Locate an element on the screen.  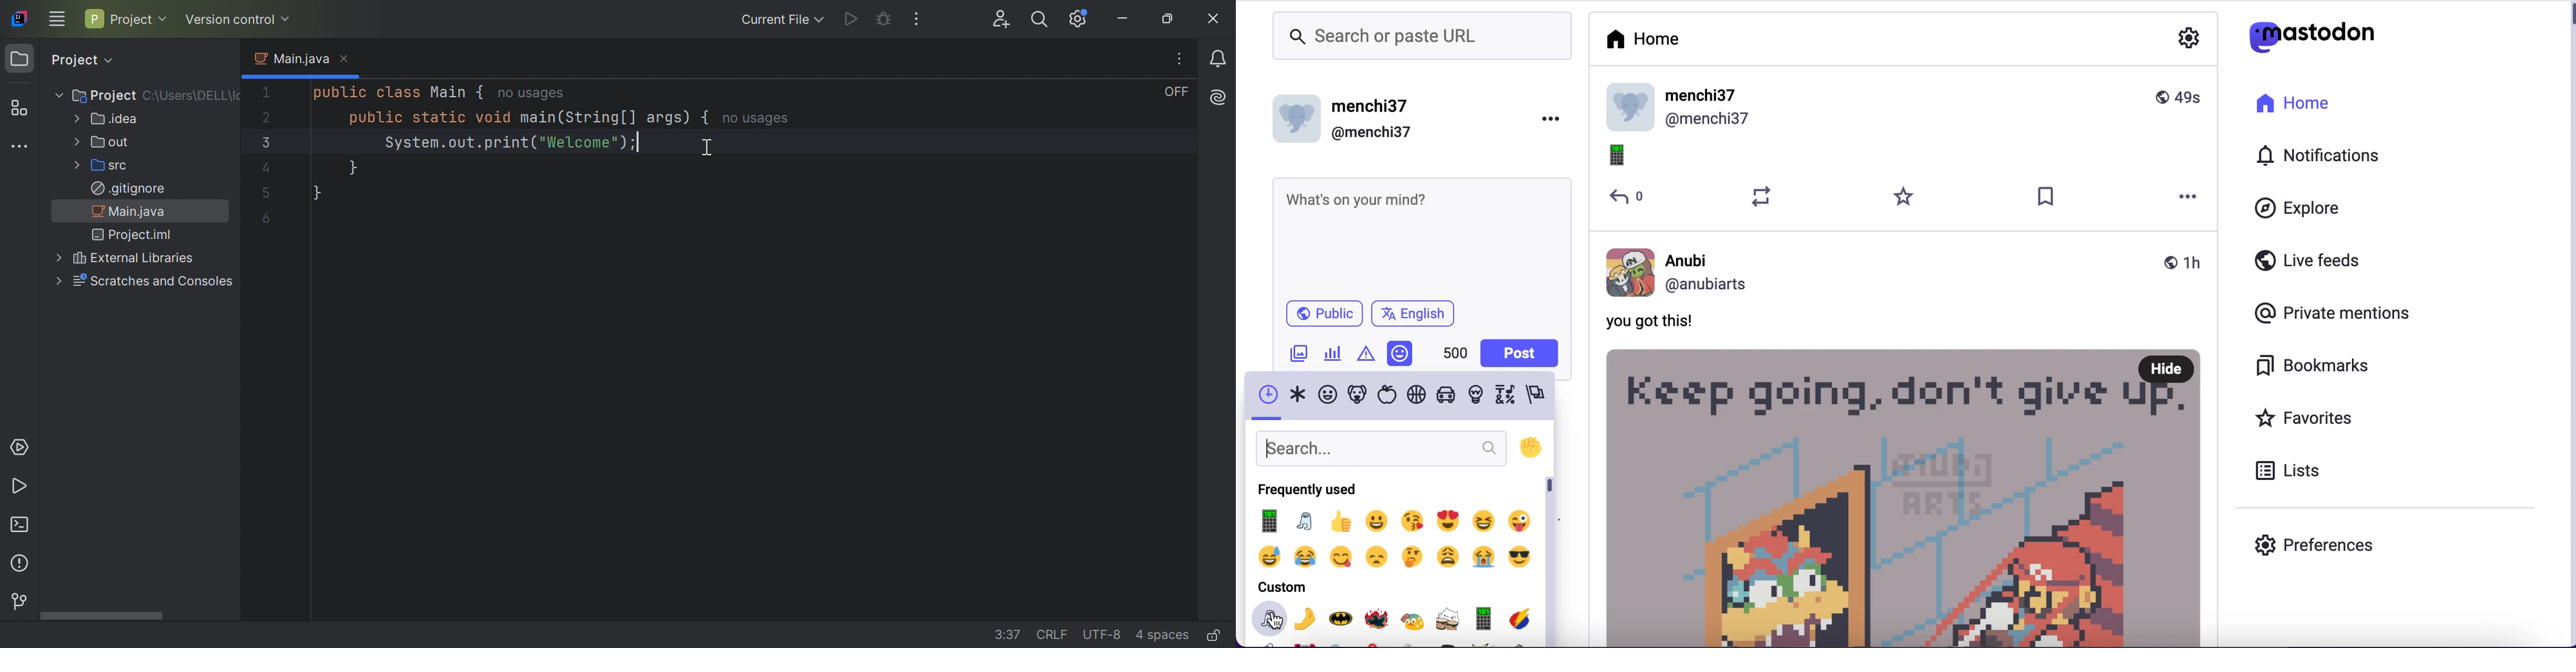
retweet is located at coordinates (1762, 197).